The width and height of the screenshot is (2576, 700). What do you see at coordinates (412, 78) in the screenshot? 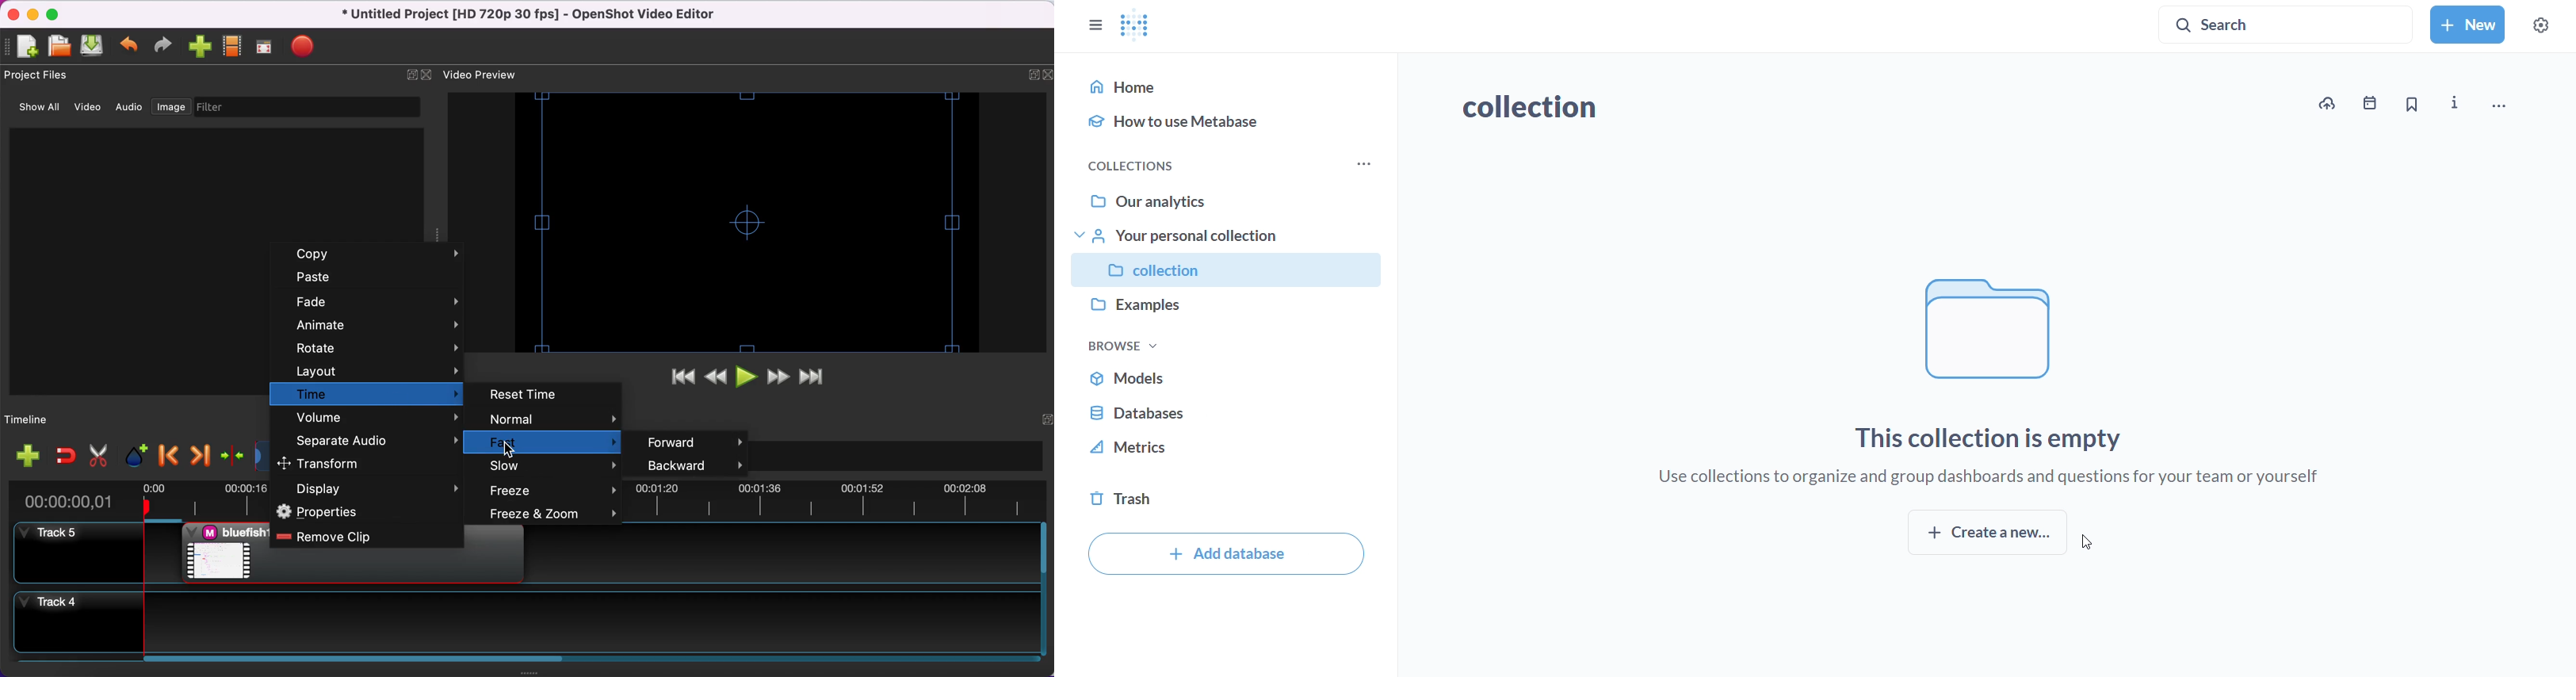
I see `expand/hide` at bounding box center [412, 78].